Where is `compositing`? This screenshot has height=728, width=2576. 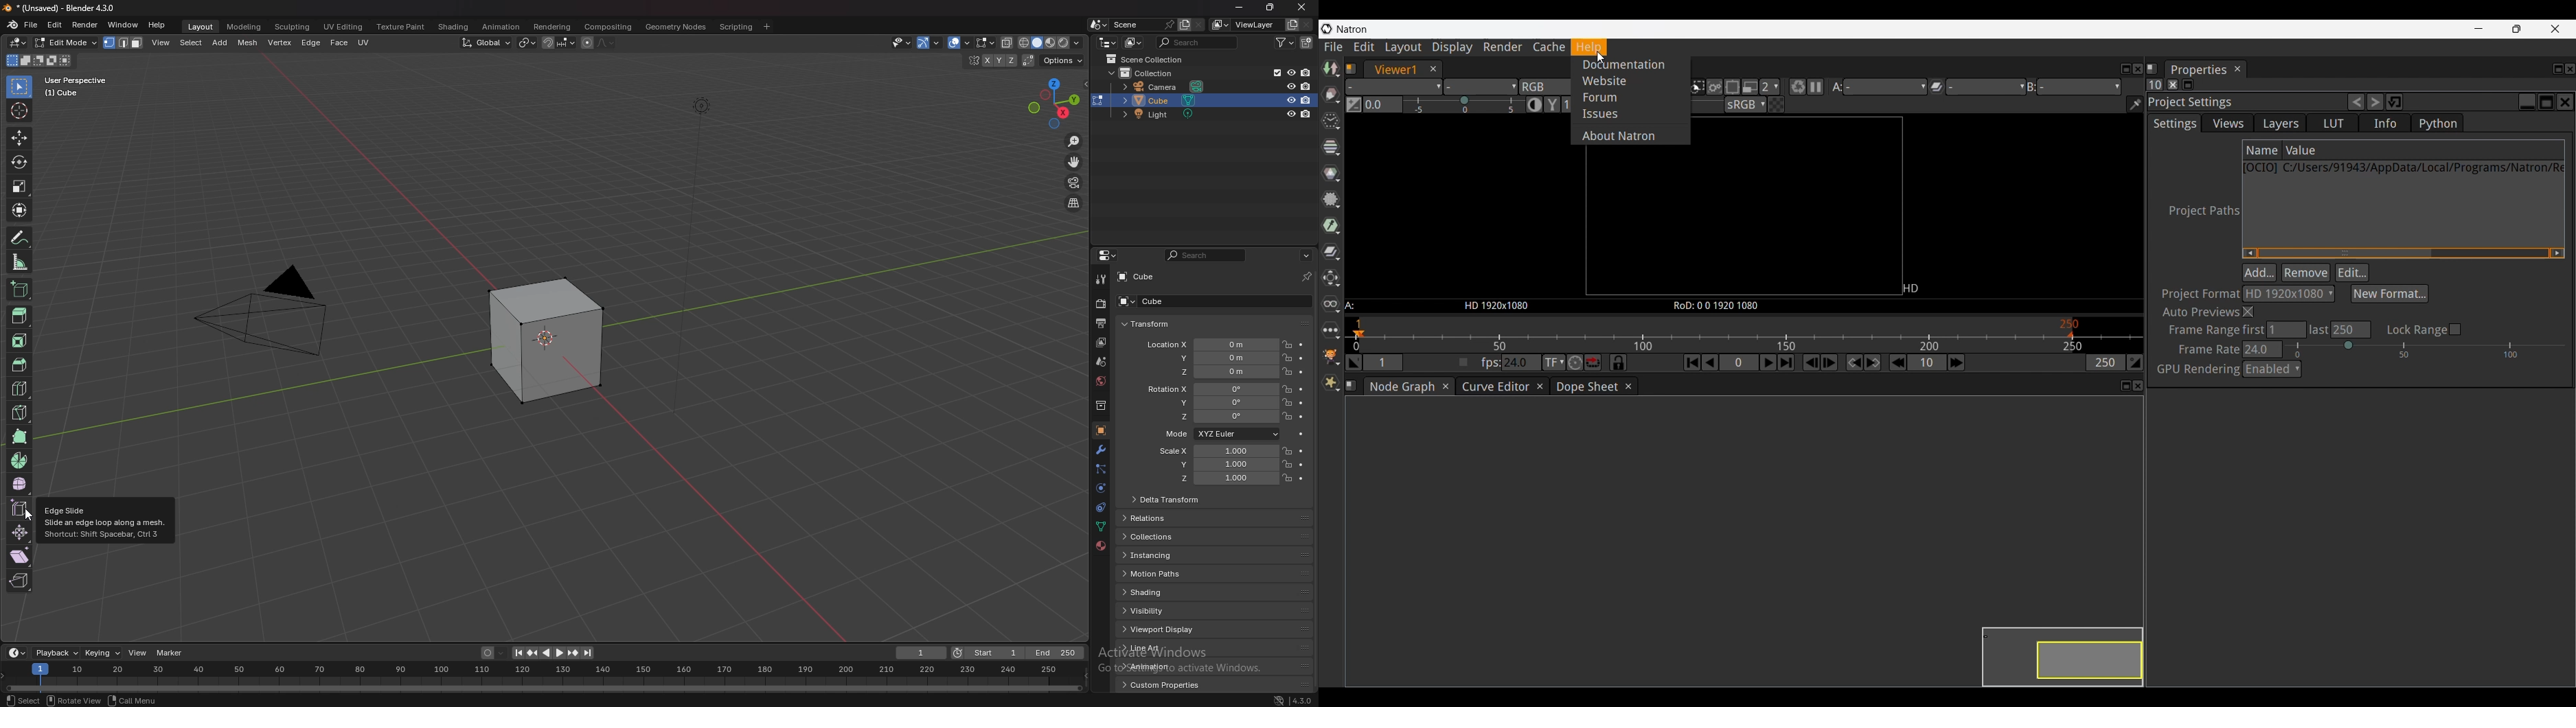
compositing is located at coordinates (608, 27).